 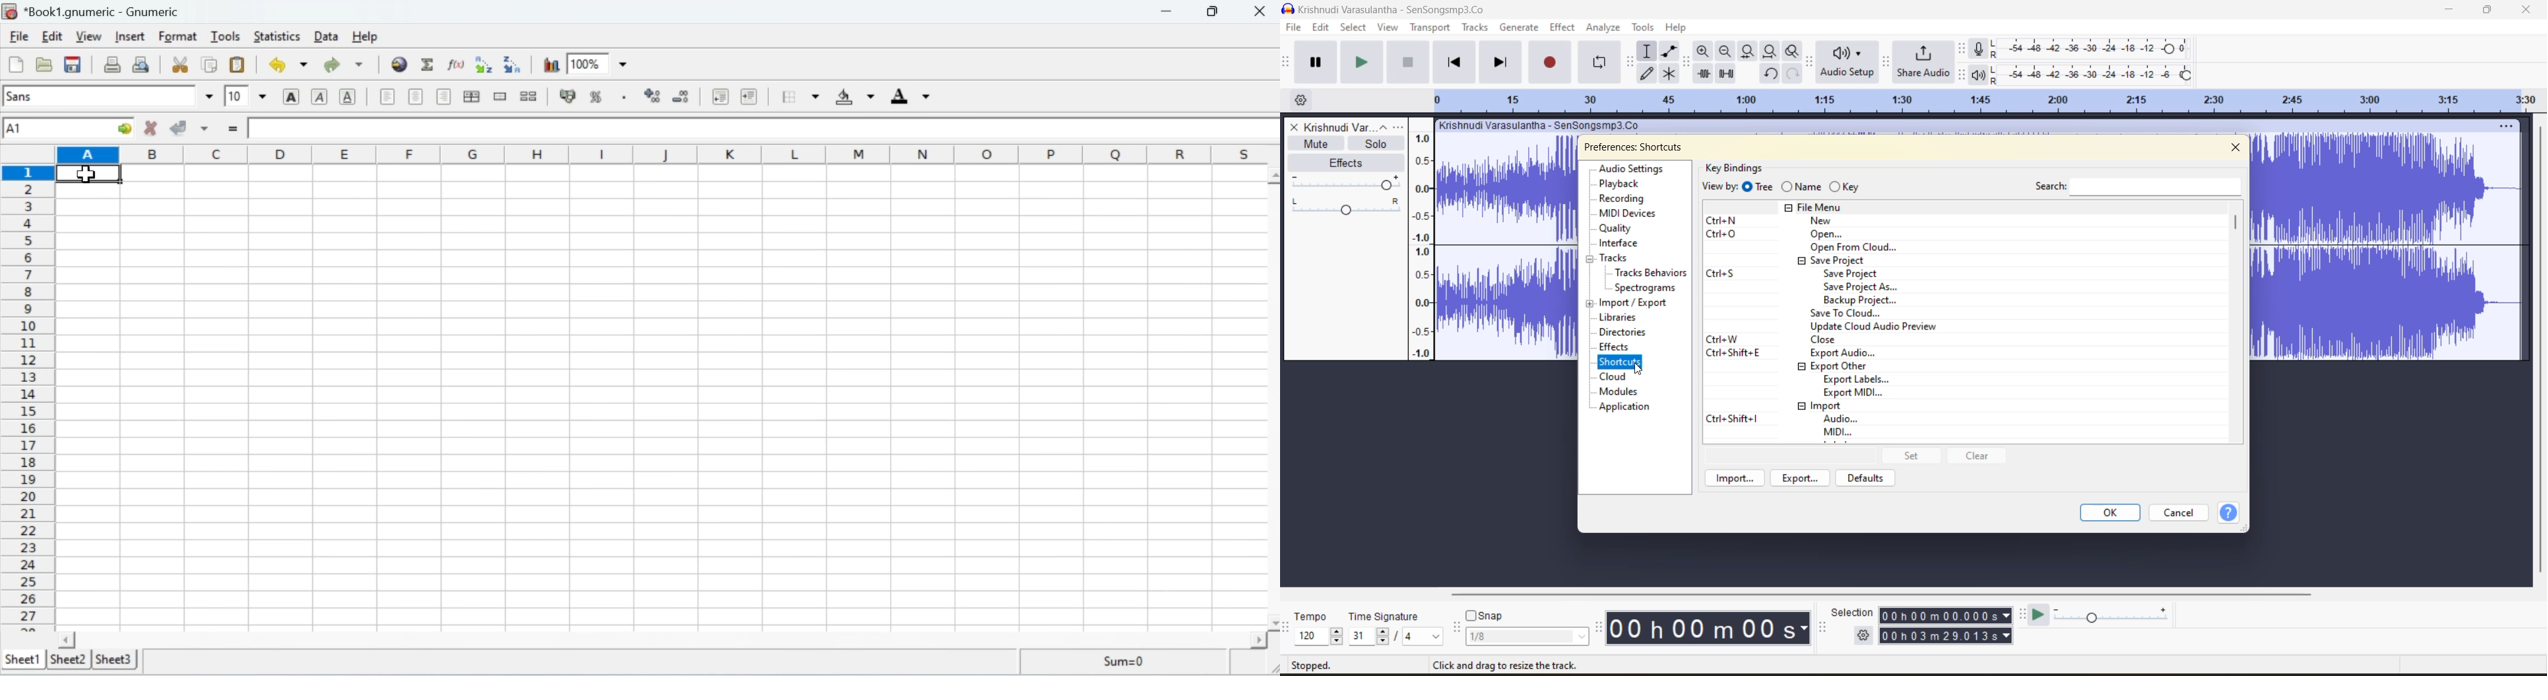 What do you see at coordinates (1963, 49) in the screenshot?
I see `recording meter toolbar` at bounding box center [1963, 49].